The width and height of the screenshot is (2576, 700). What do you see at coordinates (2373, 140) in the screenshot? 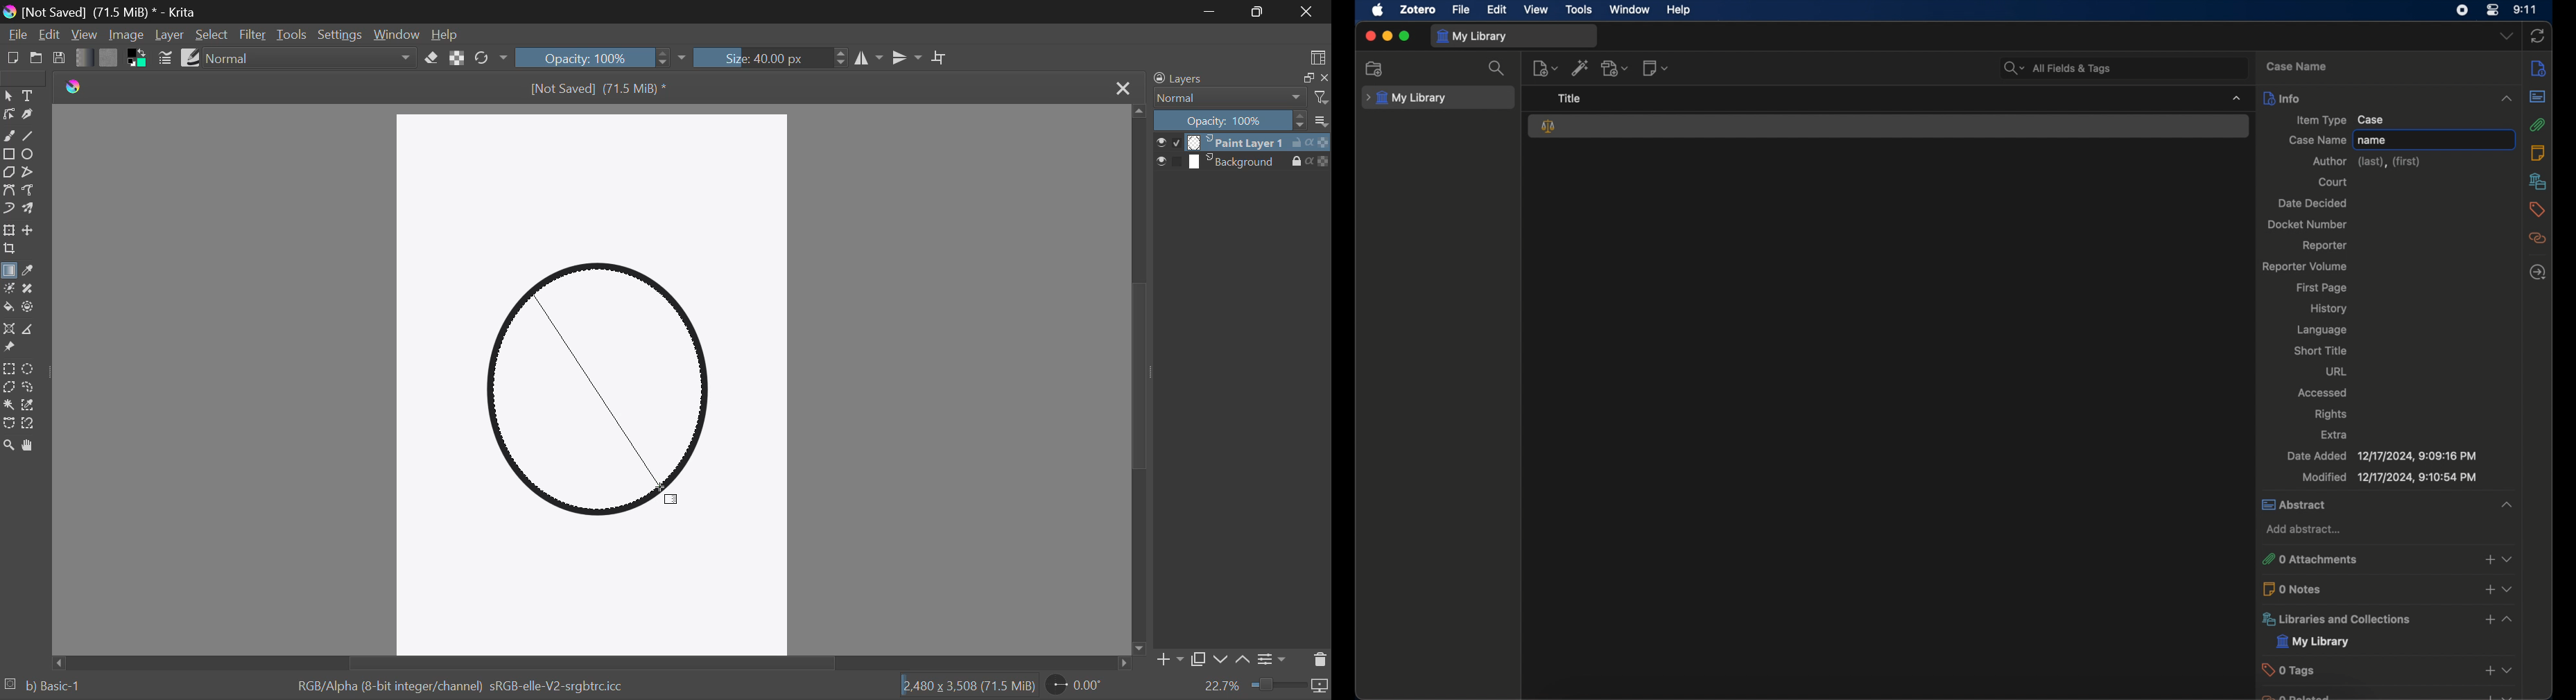
I see `name` at bounding box center [2373, 140].